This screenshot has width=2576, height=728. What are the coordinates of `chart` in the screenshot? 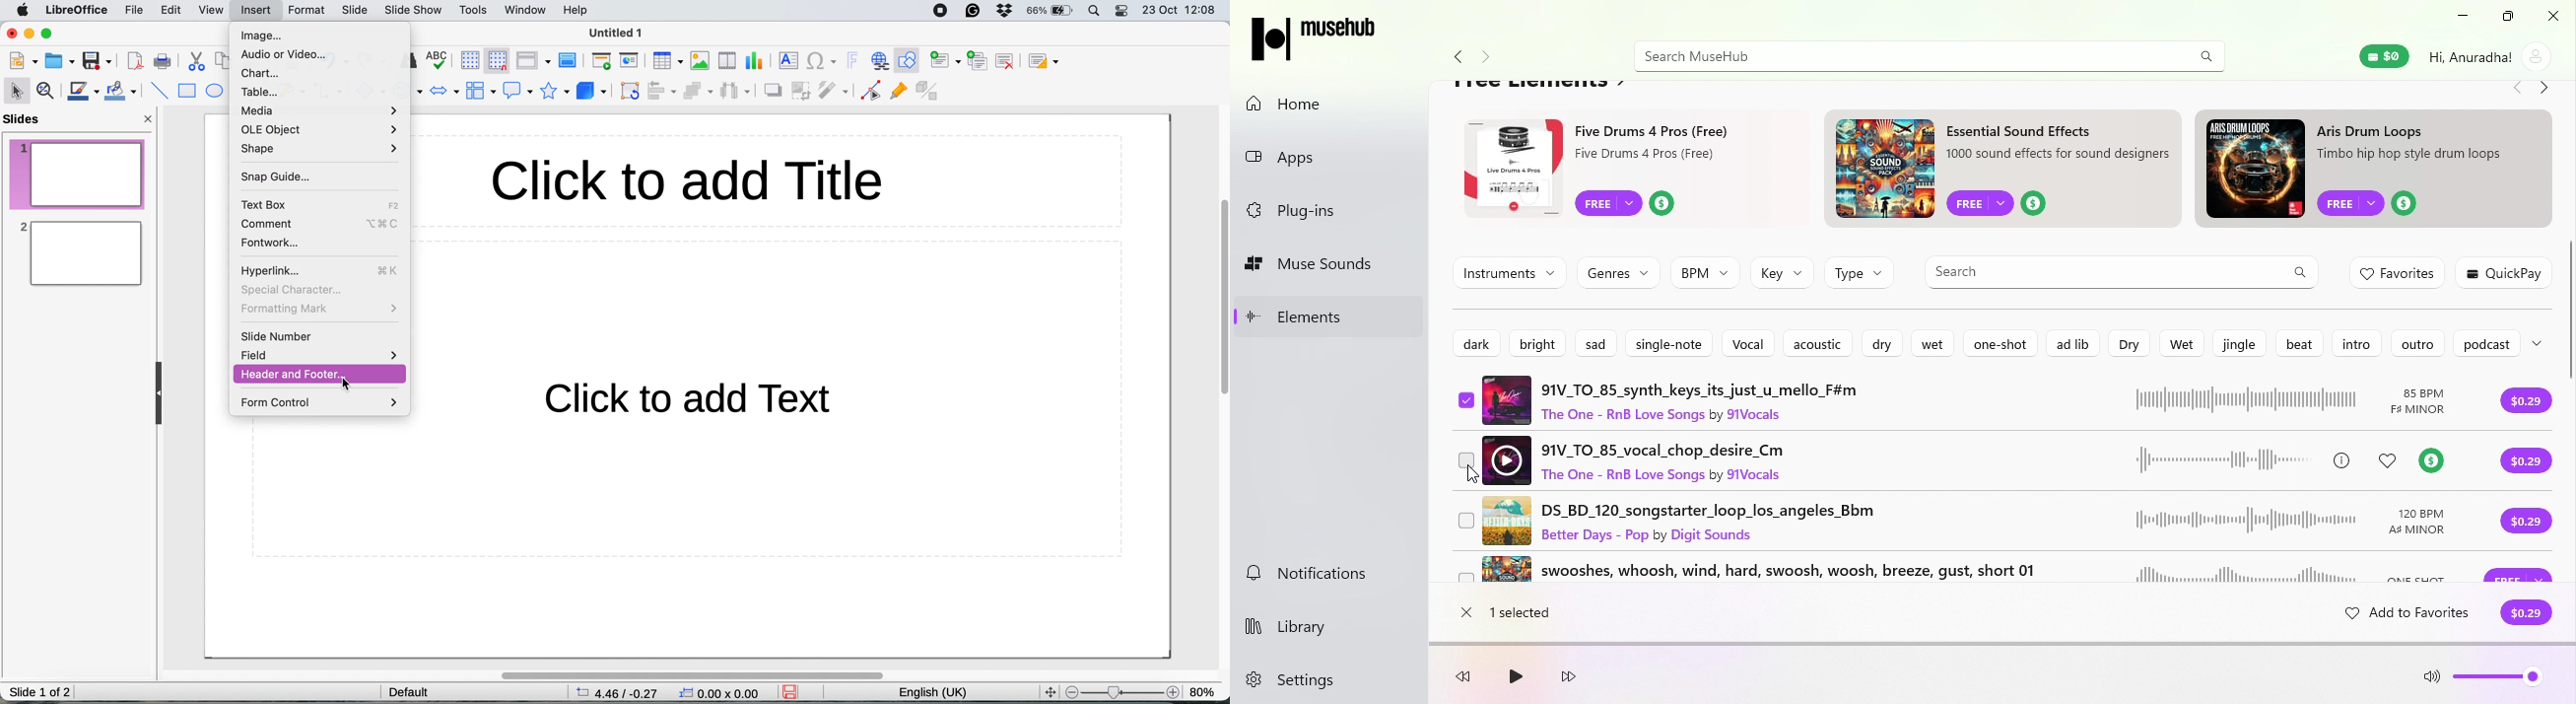 It's located at (262, 72).